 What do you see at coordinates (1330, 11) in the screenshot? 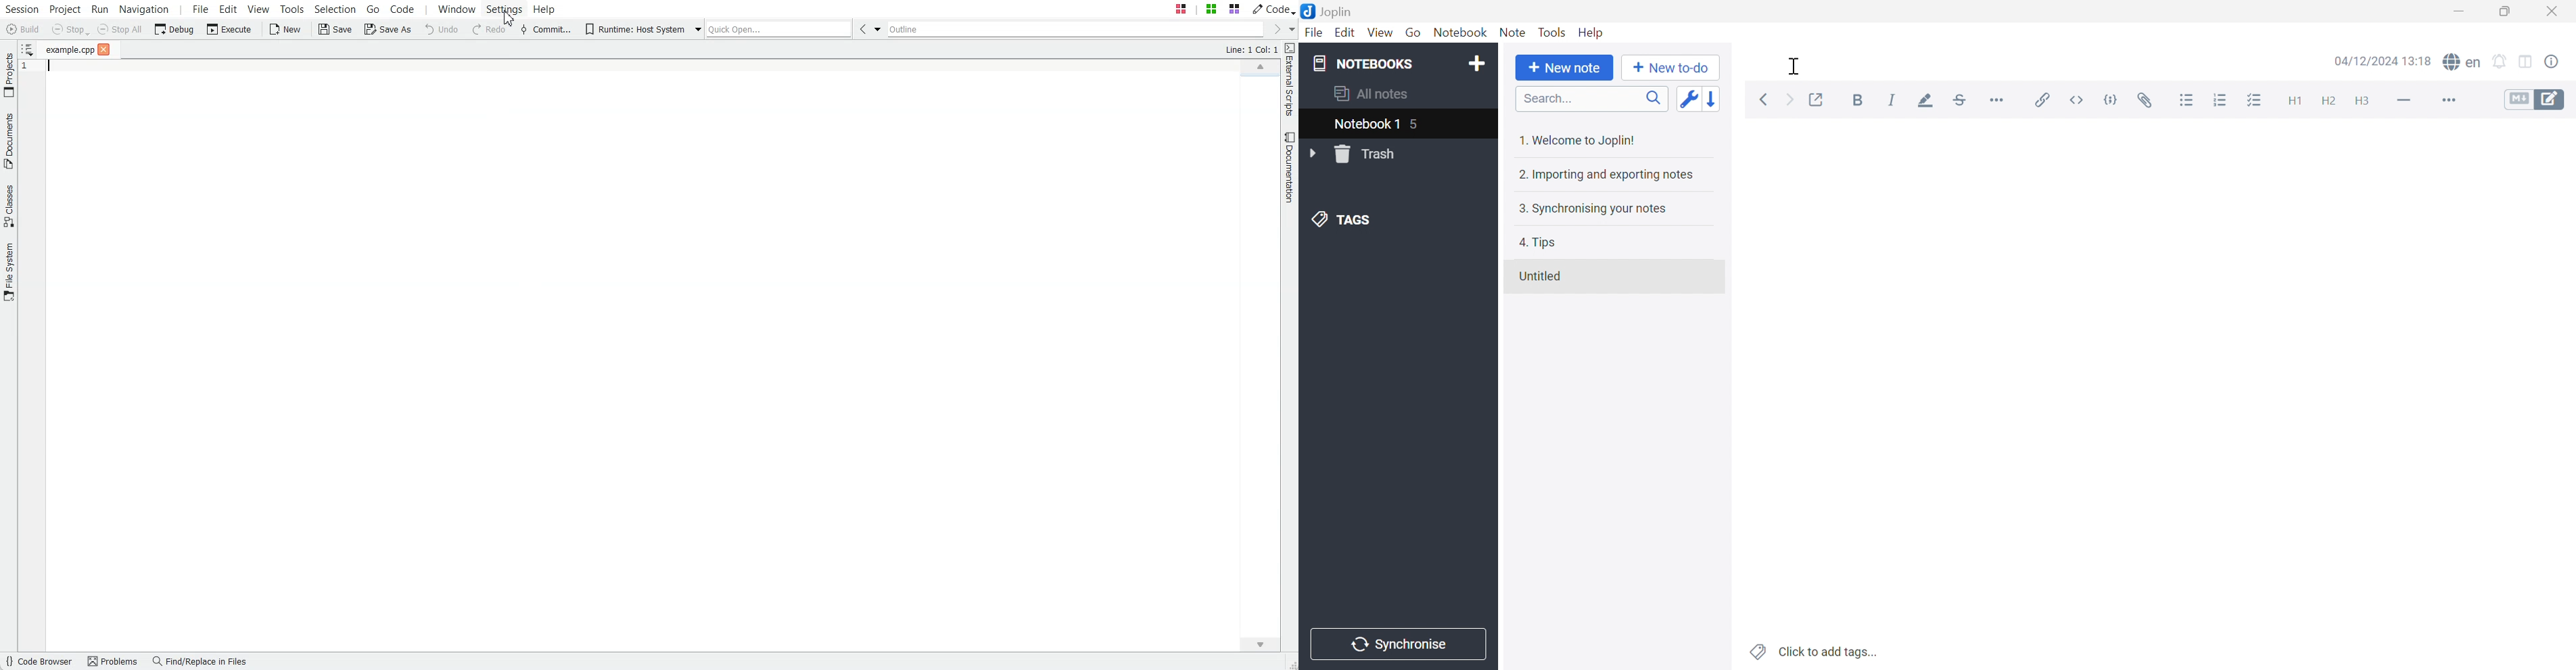
I see `Joplin` at bounding box center [1330, 11].